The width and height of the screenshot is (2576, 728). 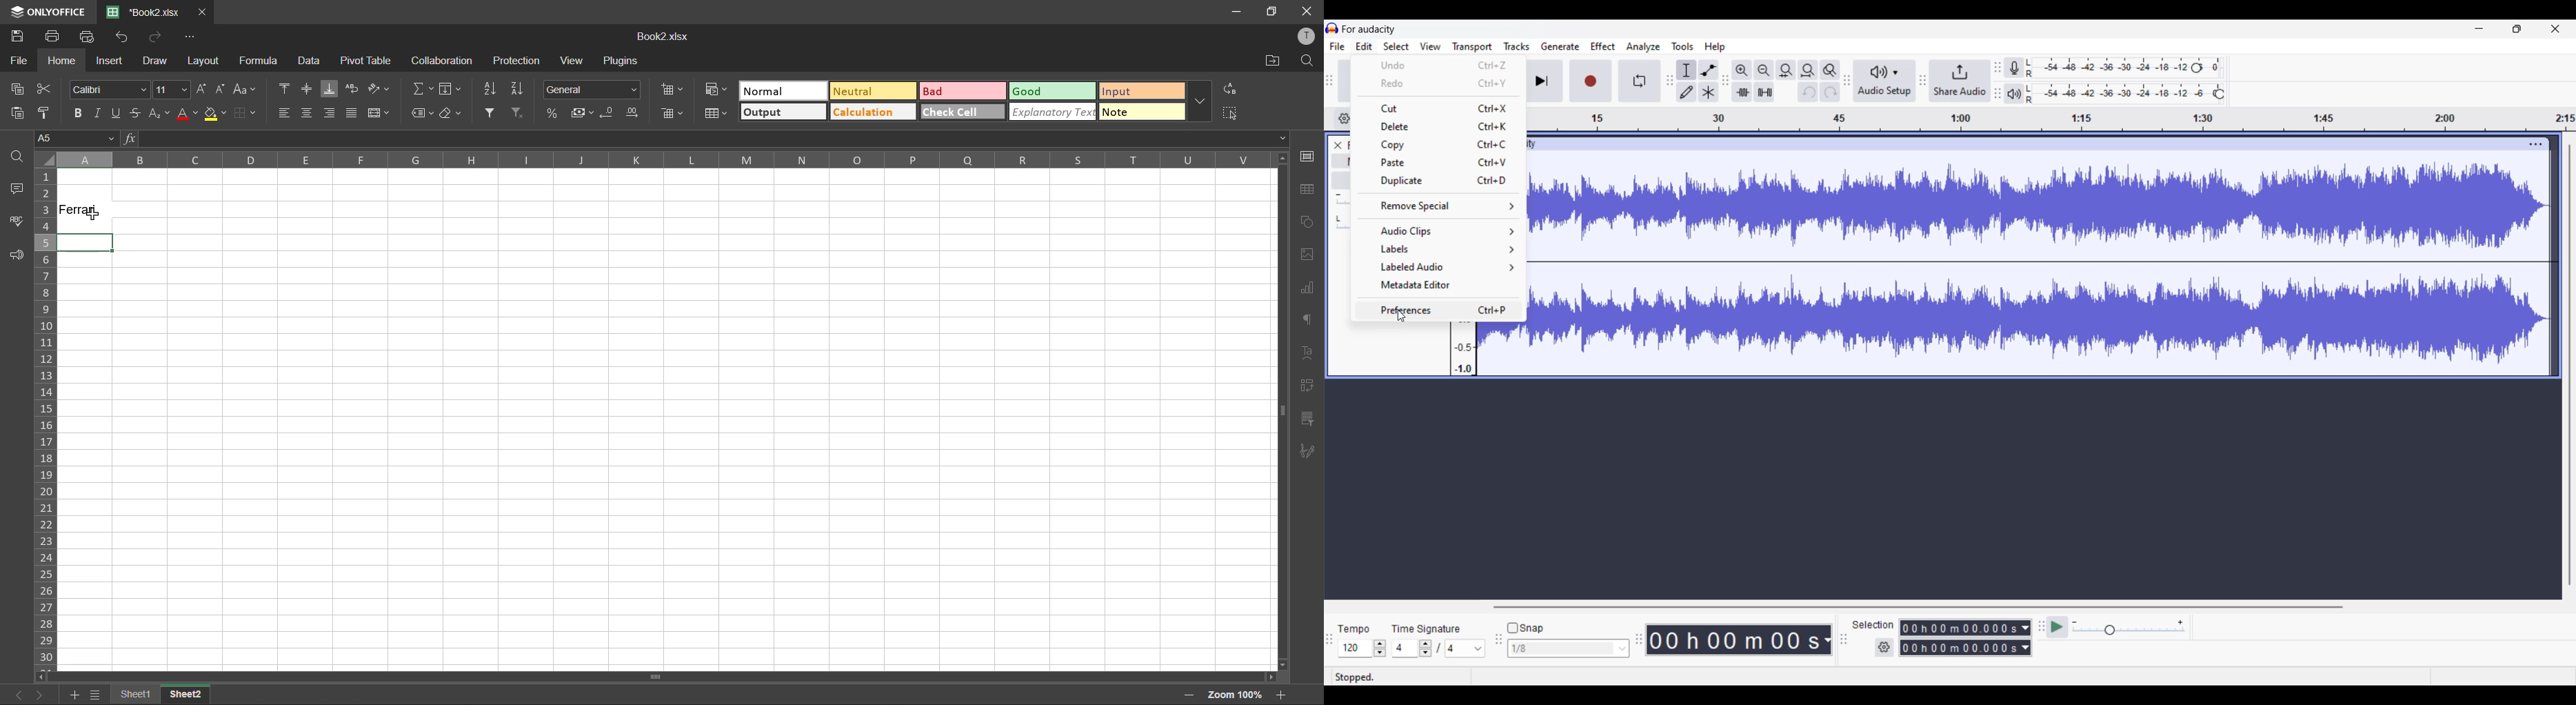 I want to click on Scrollbar, so click(x=1279, y=417).